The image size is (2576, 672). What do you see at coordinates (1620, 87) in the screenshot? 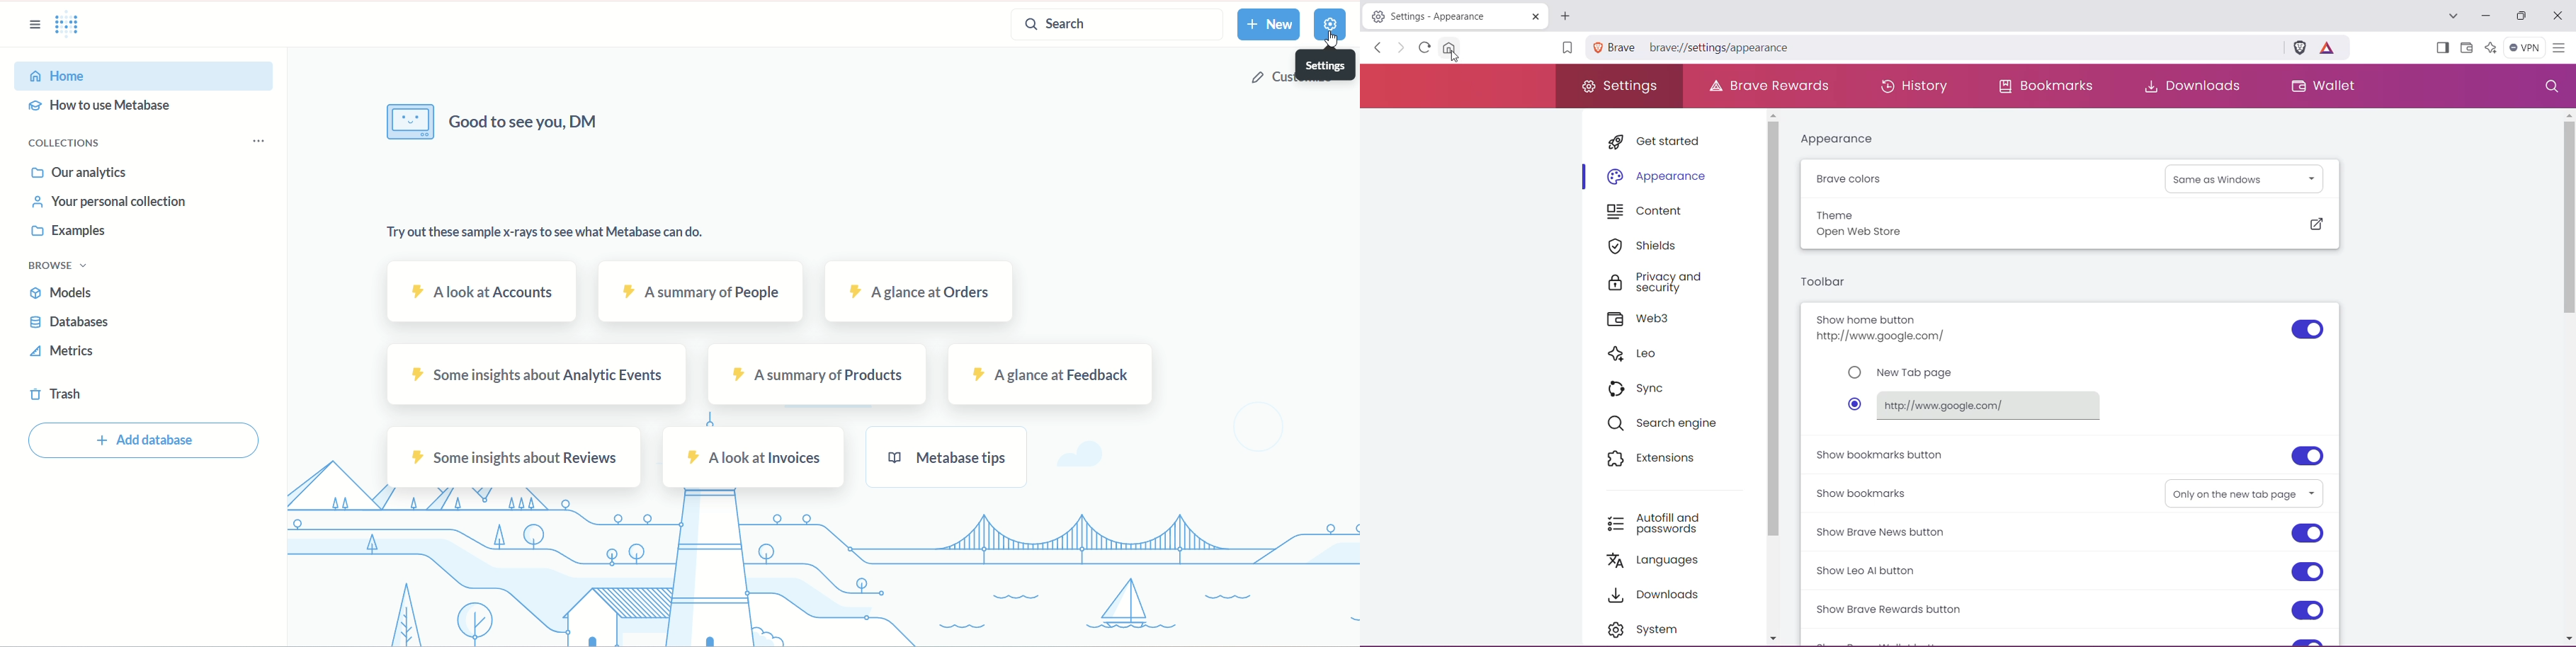
I see `Settings` at bounding box center [1620, 87].